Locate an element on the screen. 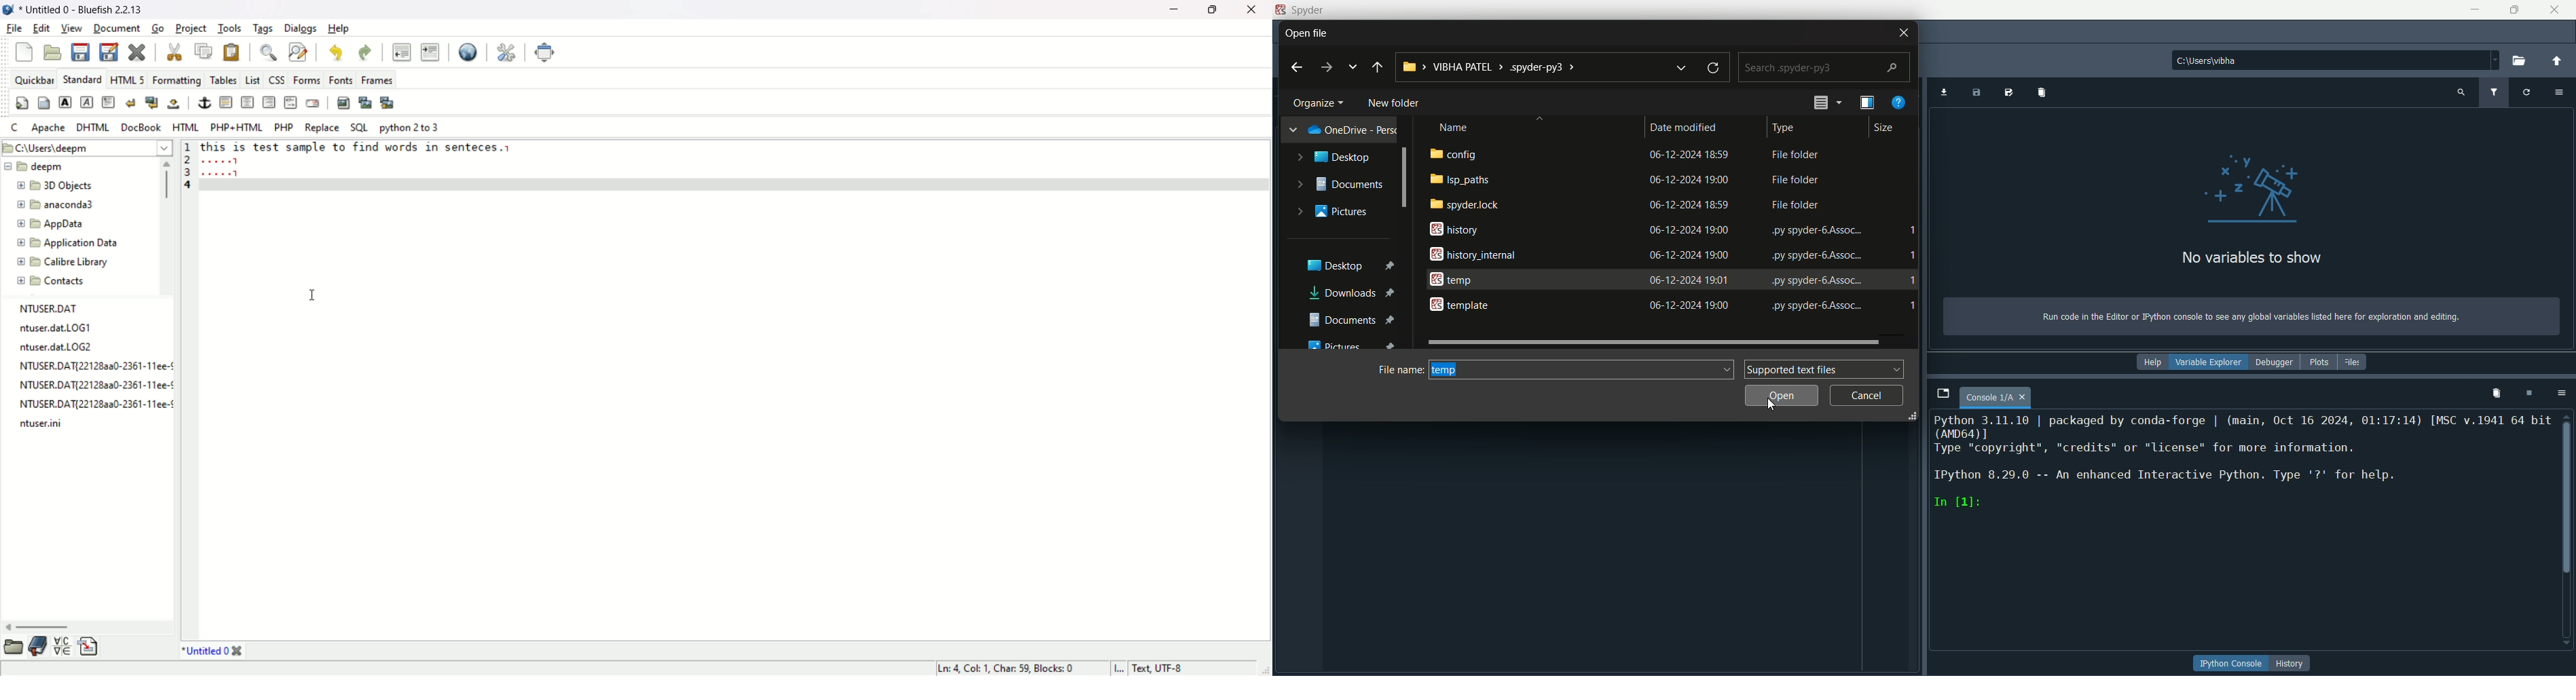 The image size is (2576, 700). debugger is located at coordinates (2277, 363).